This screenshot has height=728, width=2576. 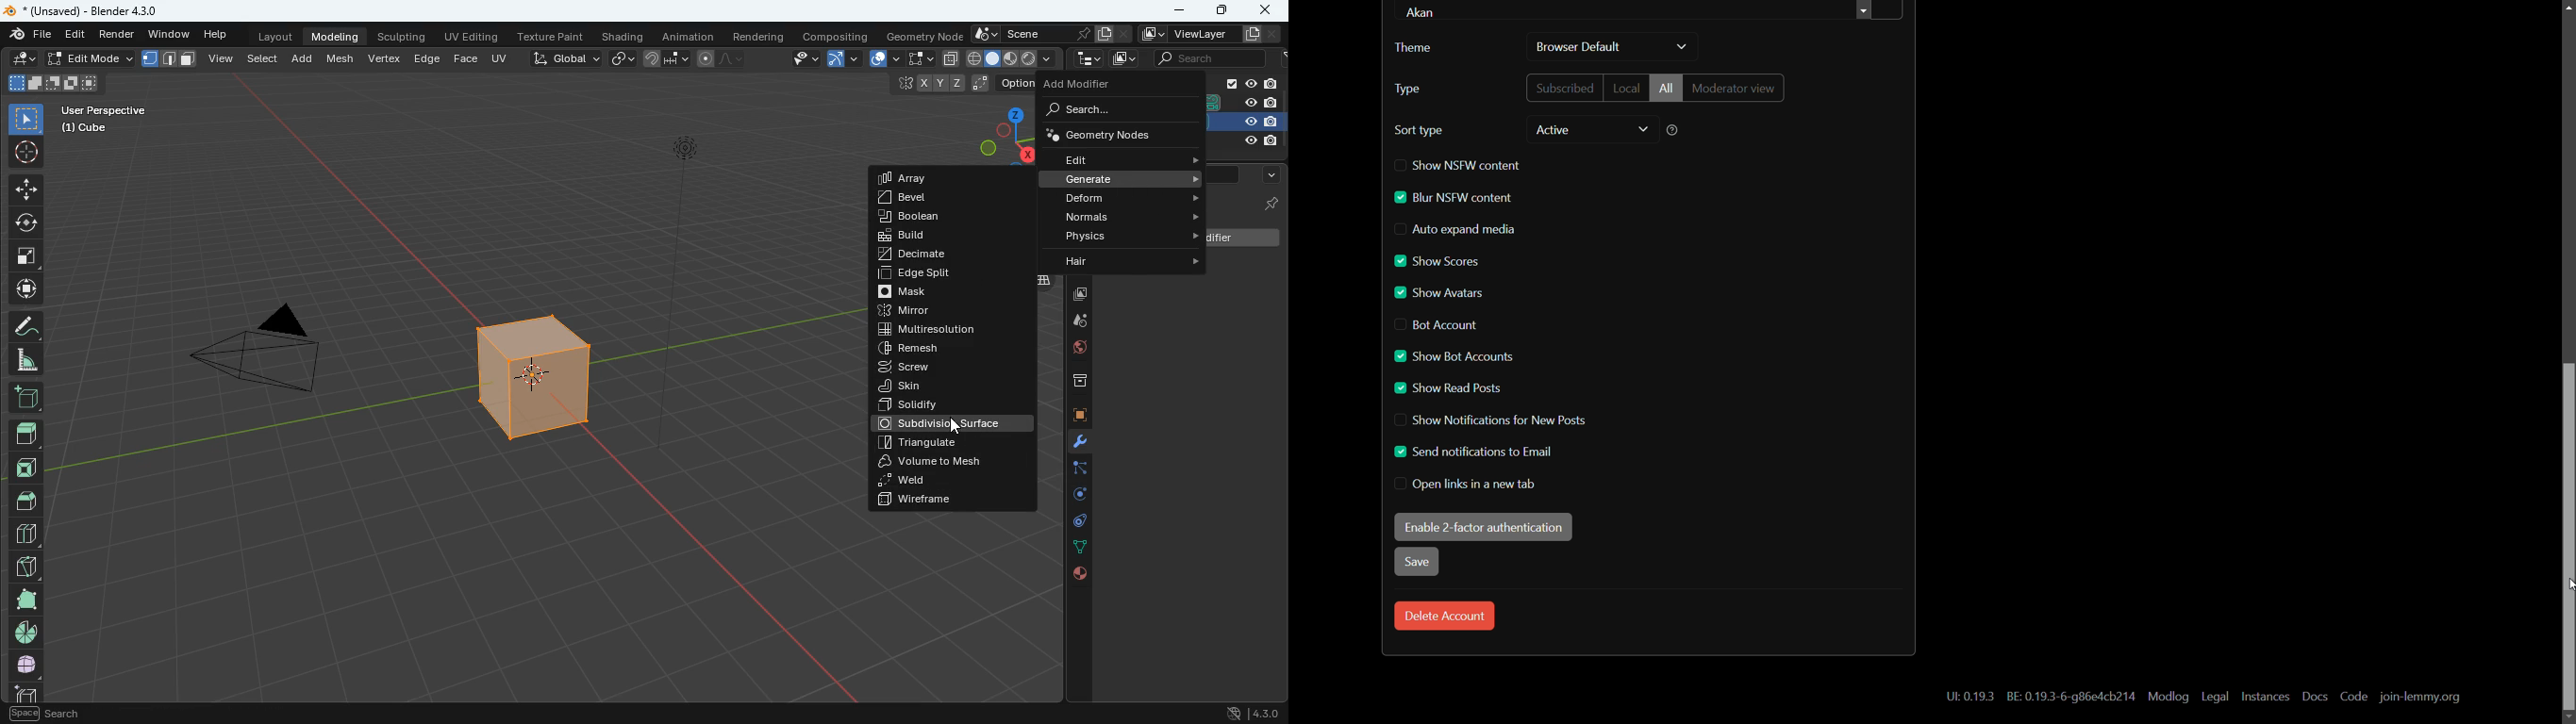 What do you see at coordinates (2167, 697) in the screenshot?
I see `modlog` at bounding box center [2167, 697].